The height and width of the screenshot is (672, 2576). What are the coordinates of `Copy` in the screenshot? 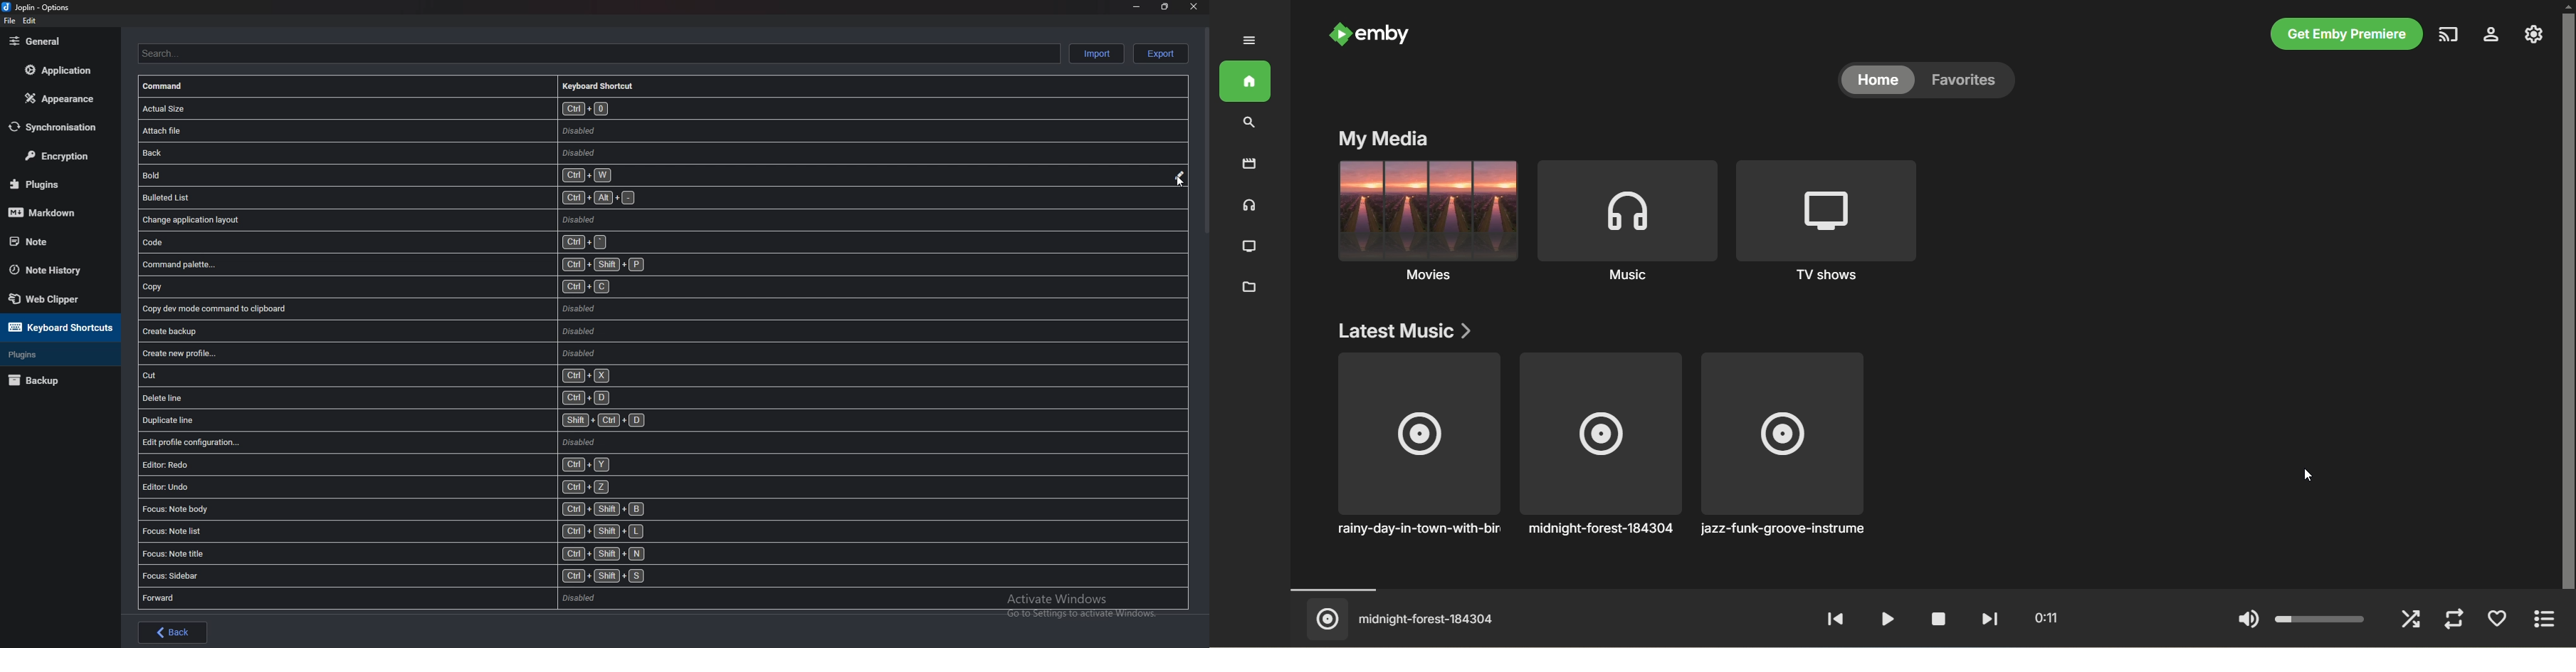 It's located at (437, 287).